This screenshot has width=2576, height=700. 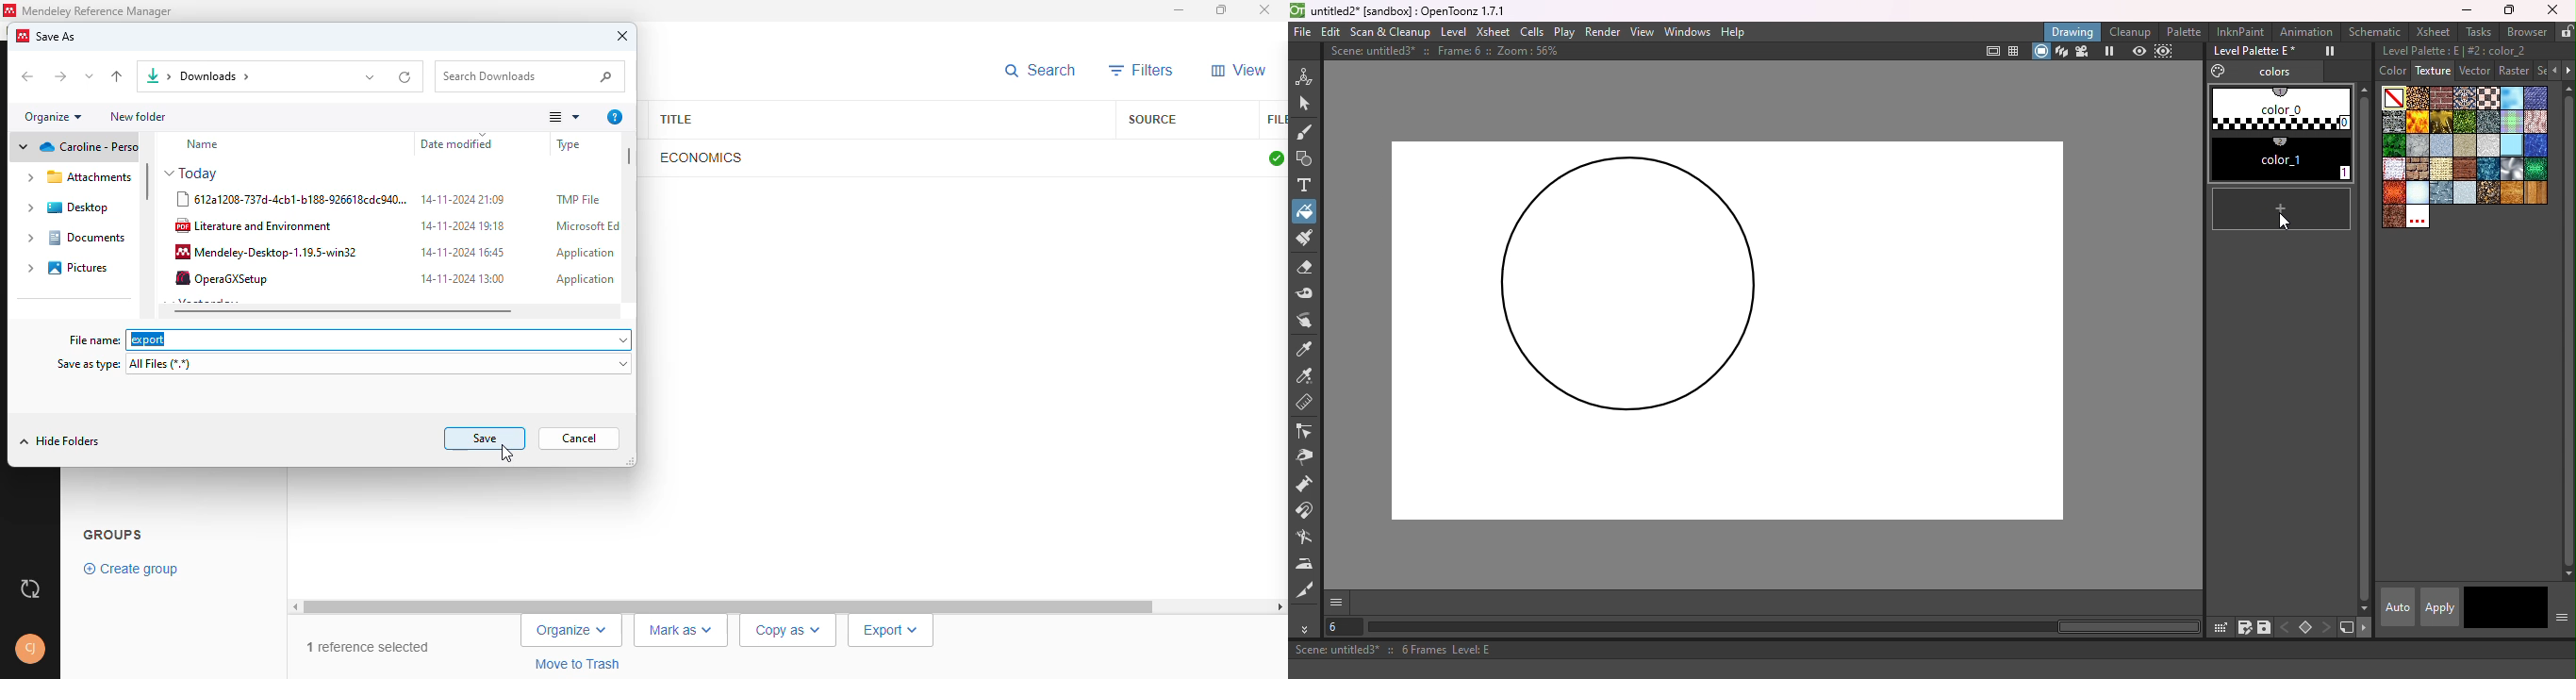 I want to click on Gold.bmp, so click(x=2442, y=122).